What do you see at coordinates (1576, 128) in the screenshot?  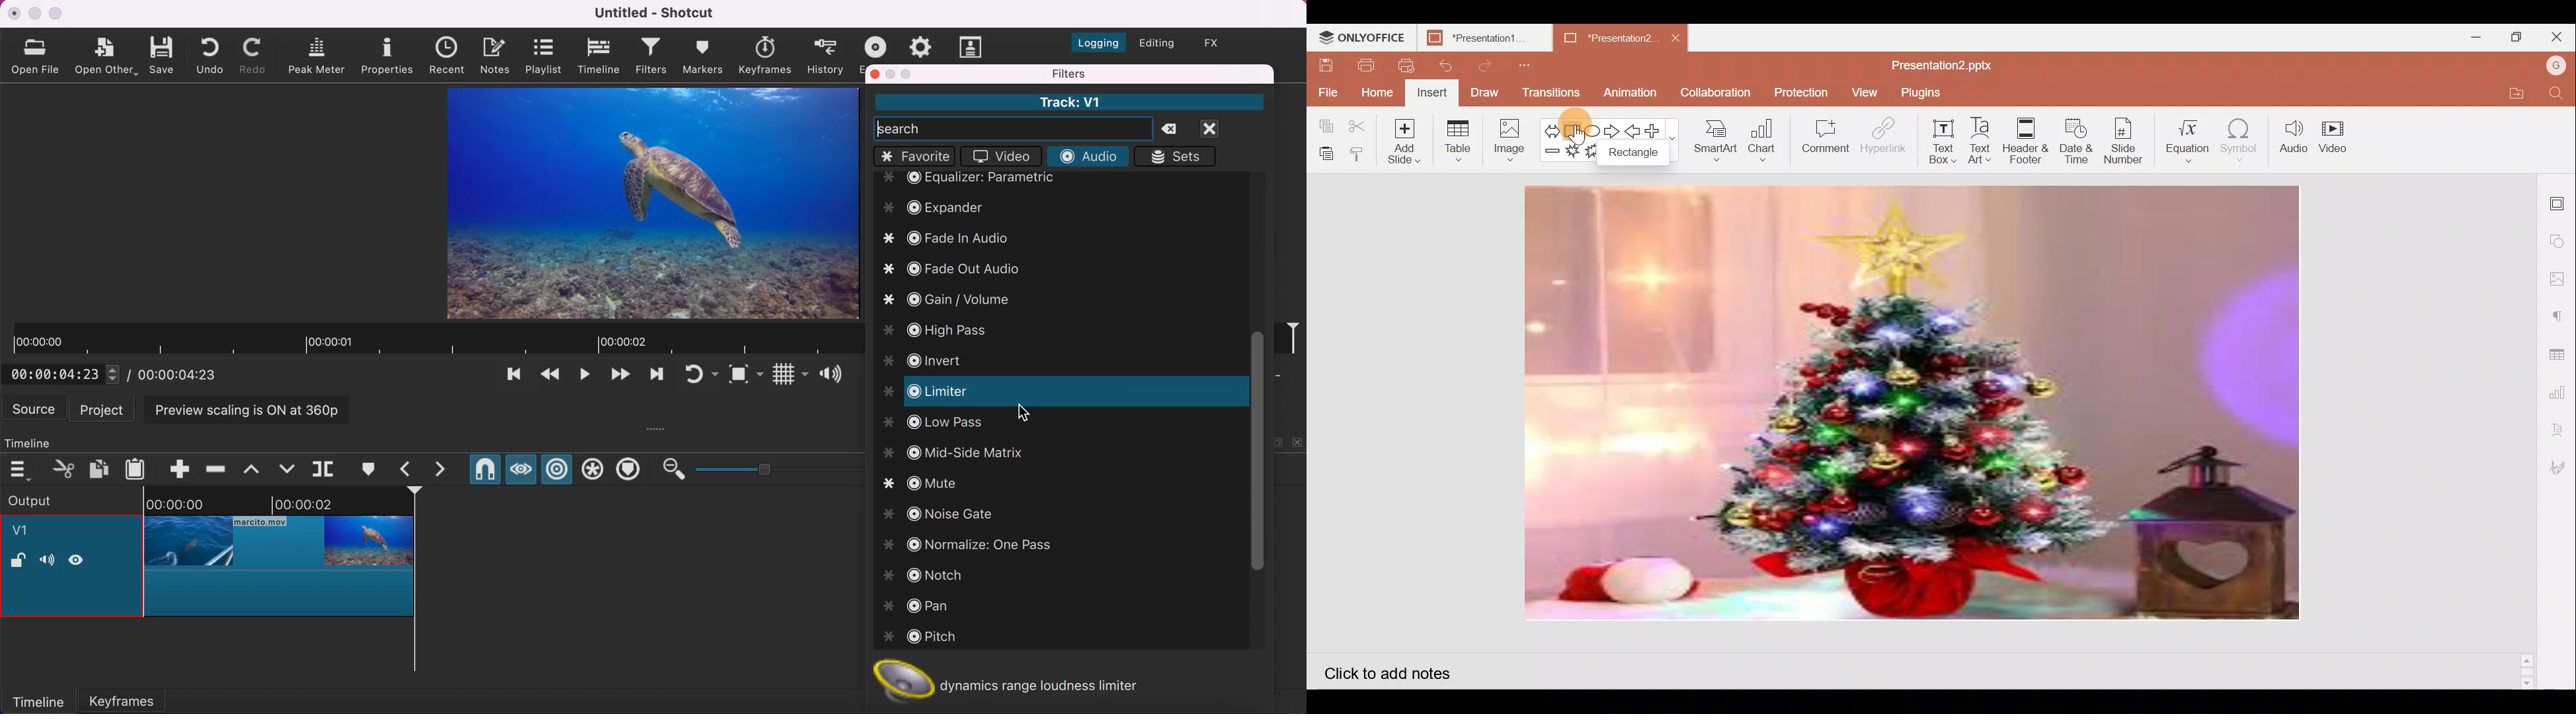 I see `Rectangle` at bounding box center [1576, 128].